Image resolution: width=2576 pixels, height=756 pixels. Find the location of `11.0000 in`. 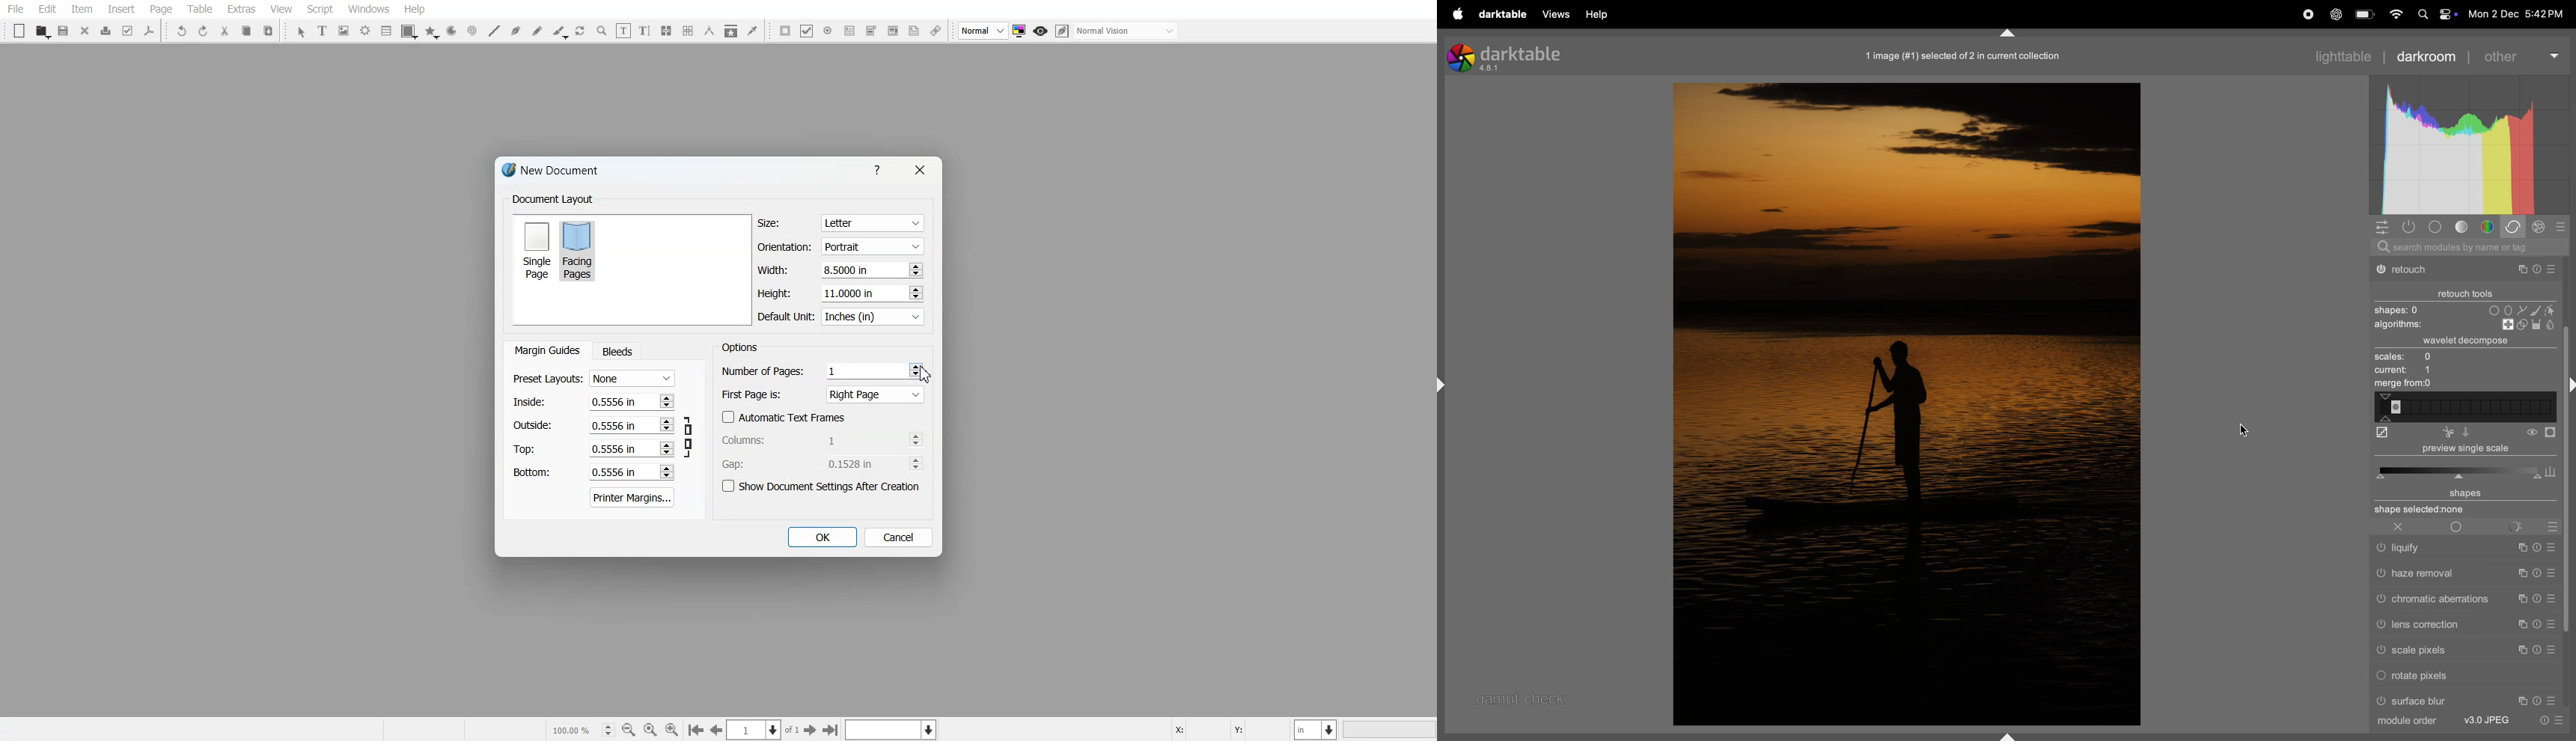

11.0000 in is located at coordinates (850, 293).